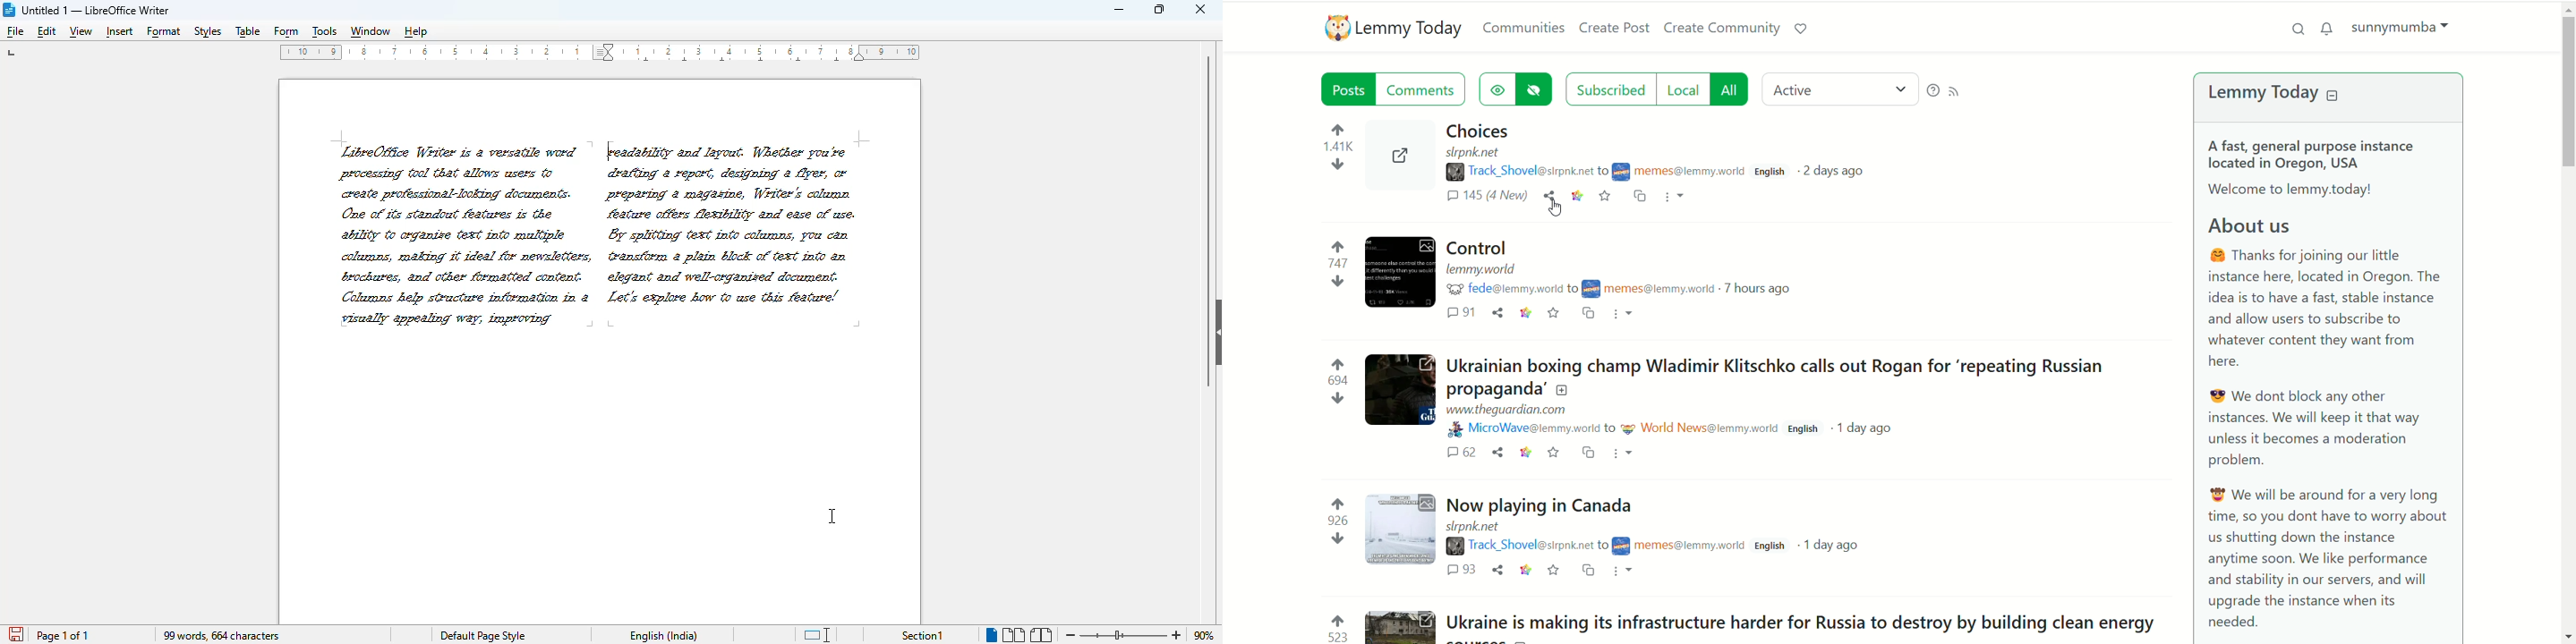 The width and height of the screenshot is (2576, 644). What do you see at coordinates (1551, 569) in the screenshot?
I see `save` at bounding box center [1551, 569].